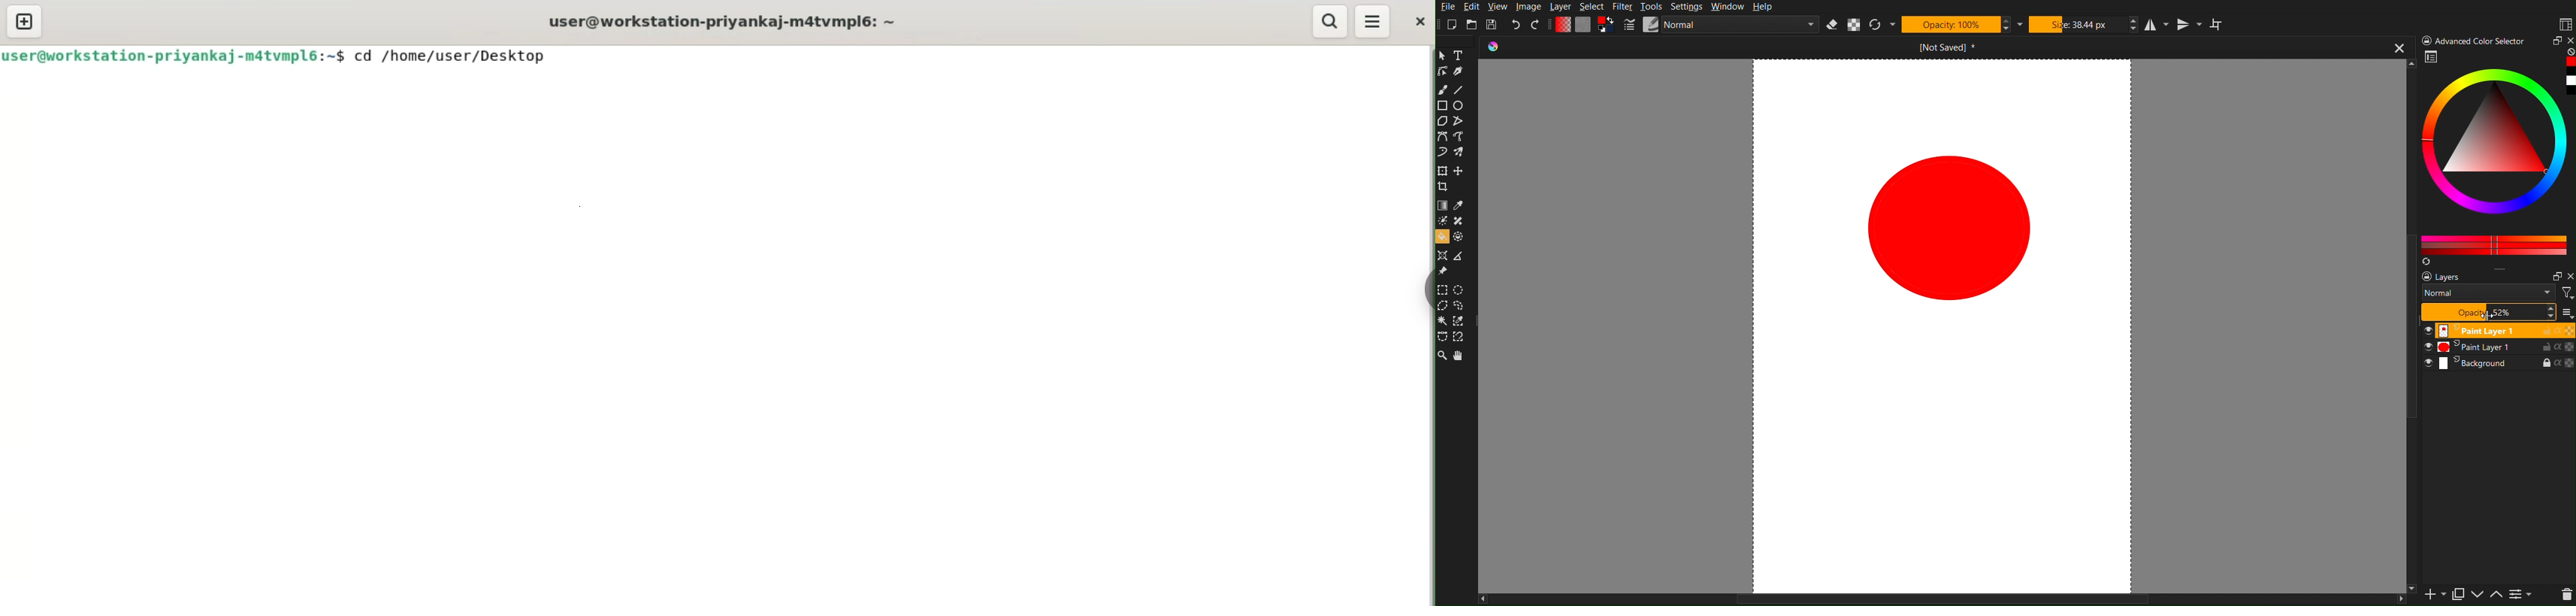 Image resolution: width=2576 pixels, height=616 pixels. What do you see at coordinates (1765, 7) in the screenshot?
I see `Help` at bounding box center [1765, 7].